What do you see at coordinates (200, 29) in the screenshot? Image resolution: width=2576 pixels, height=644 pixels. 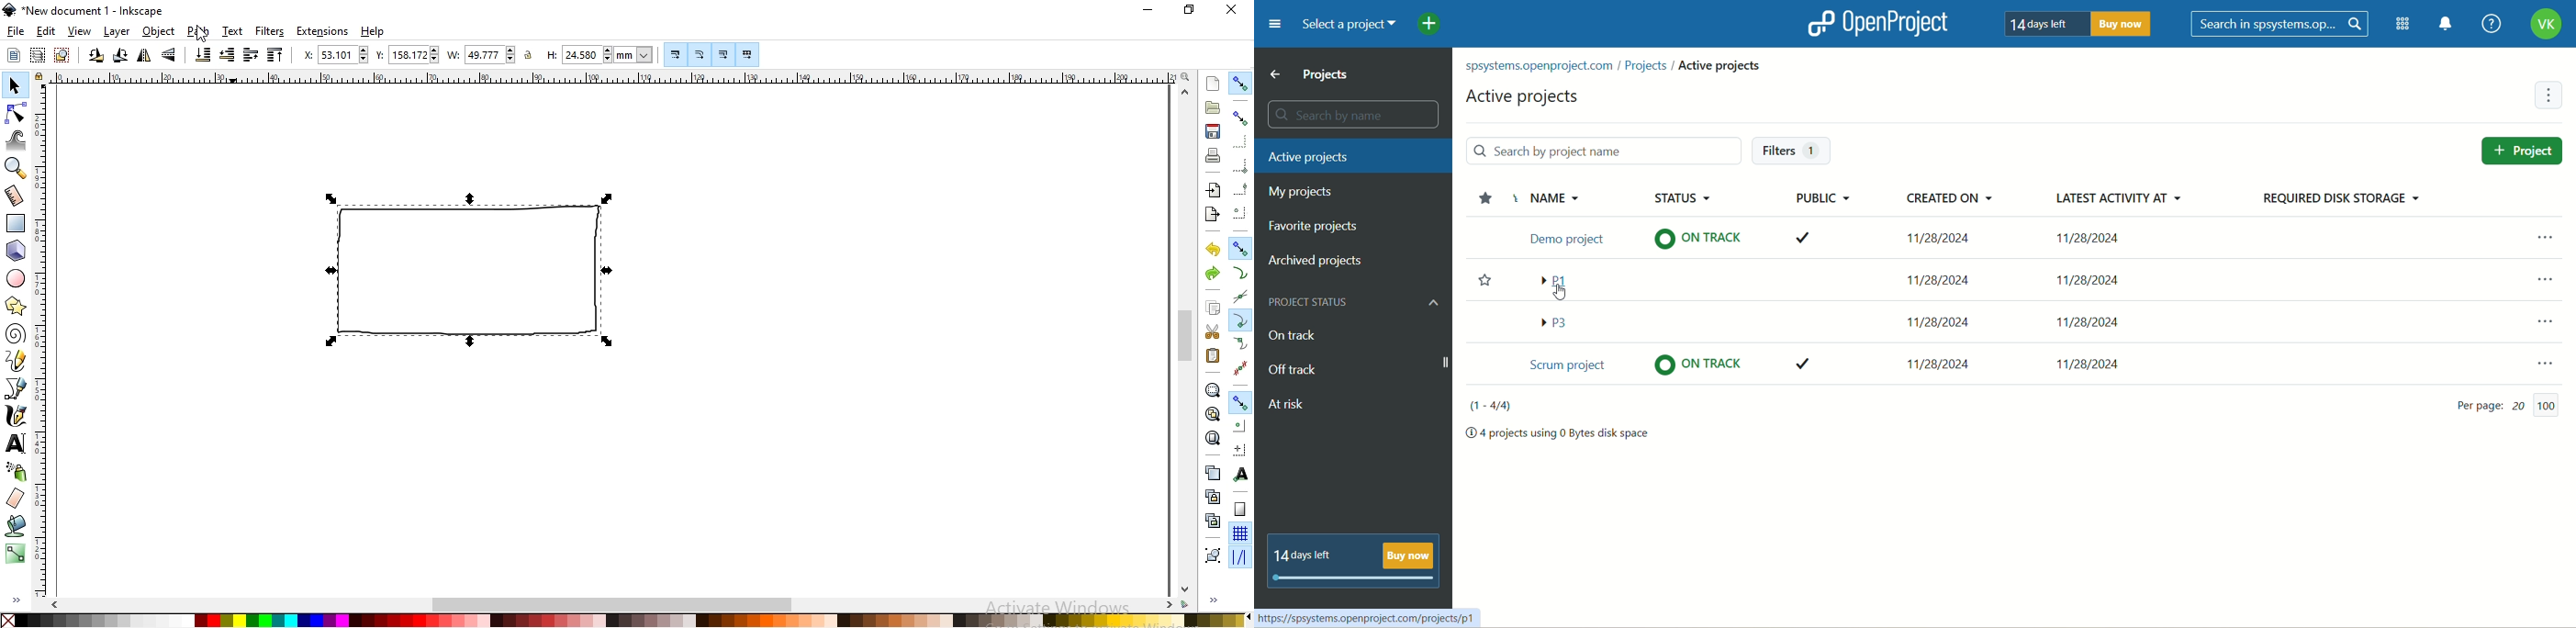 I see `Cursor` at bounding box center [200, 29].